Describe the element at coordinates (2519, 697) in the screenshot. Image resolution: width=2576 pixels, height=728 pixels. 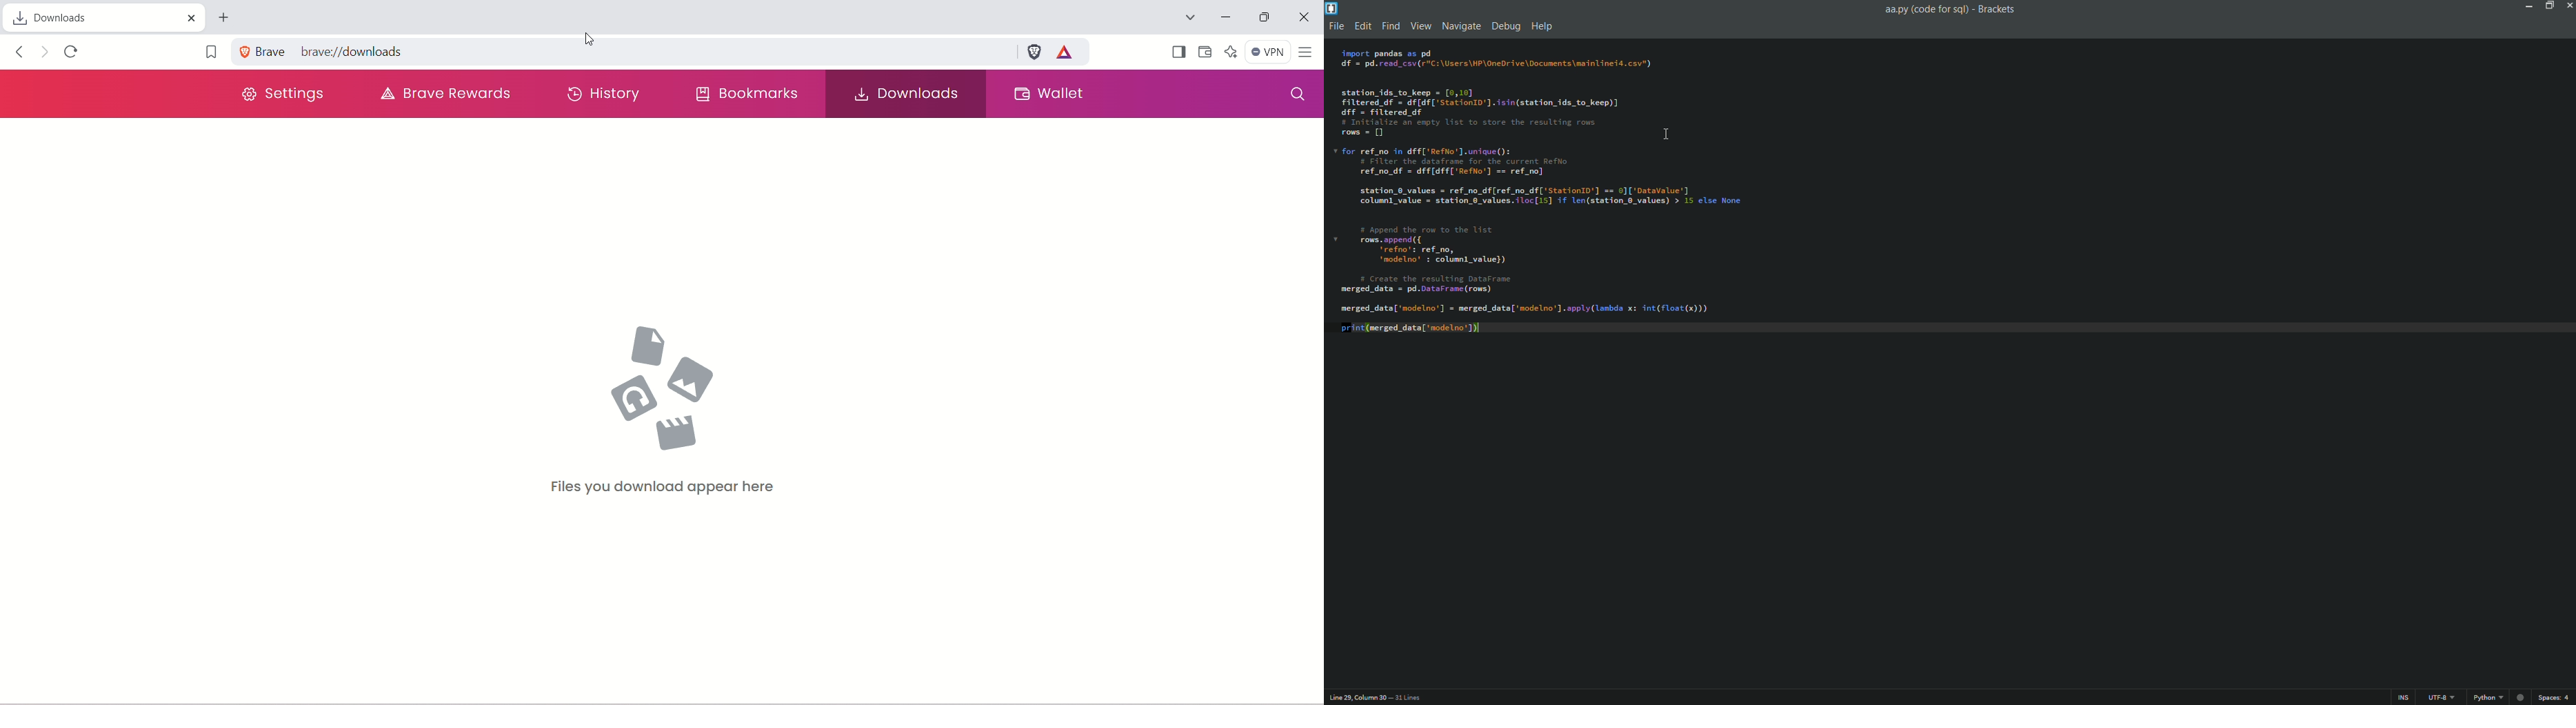
I see `Unsaved indicator` at that location.